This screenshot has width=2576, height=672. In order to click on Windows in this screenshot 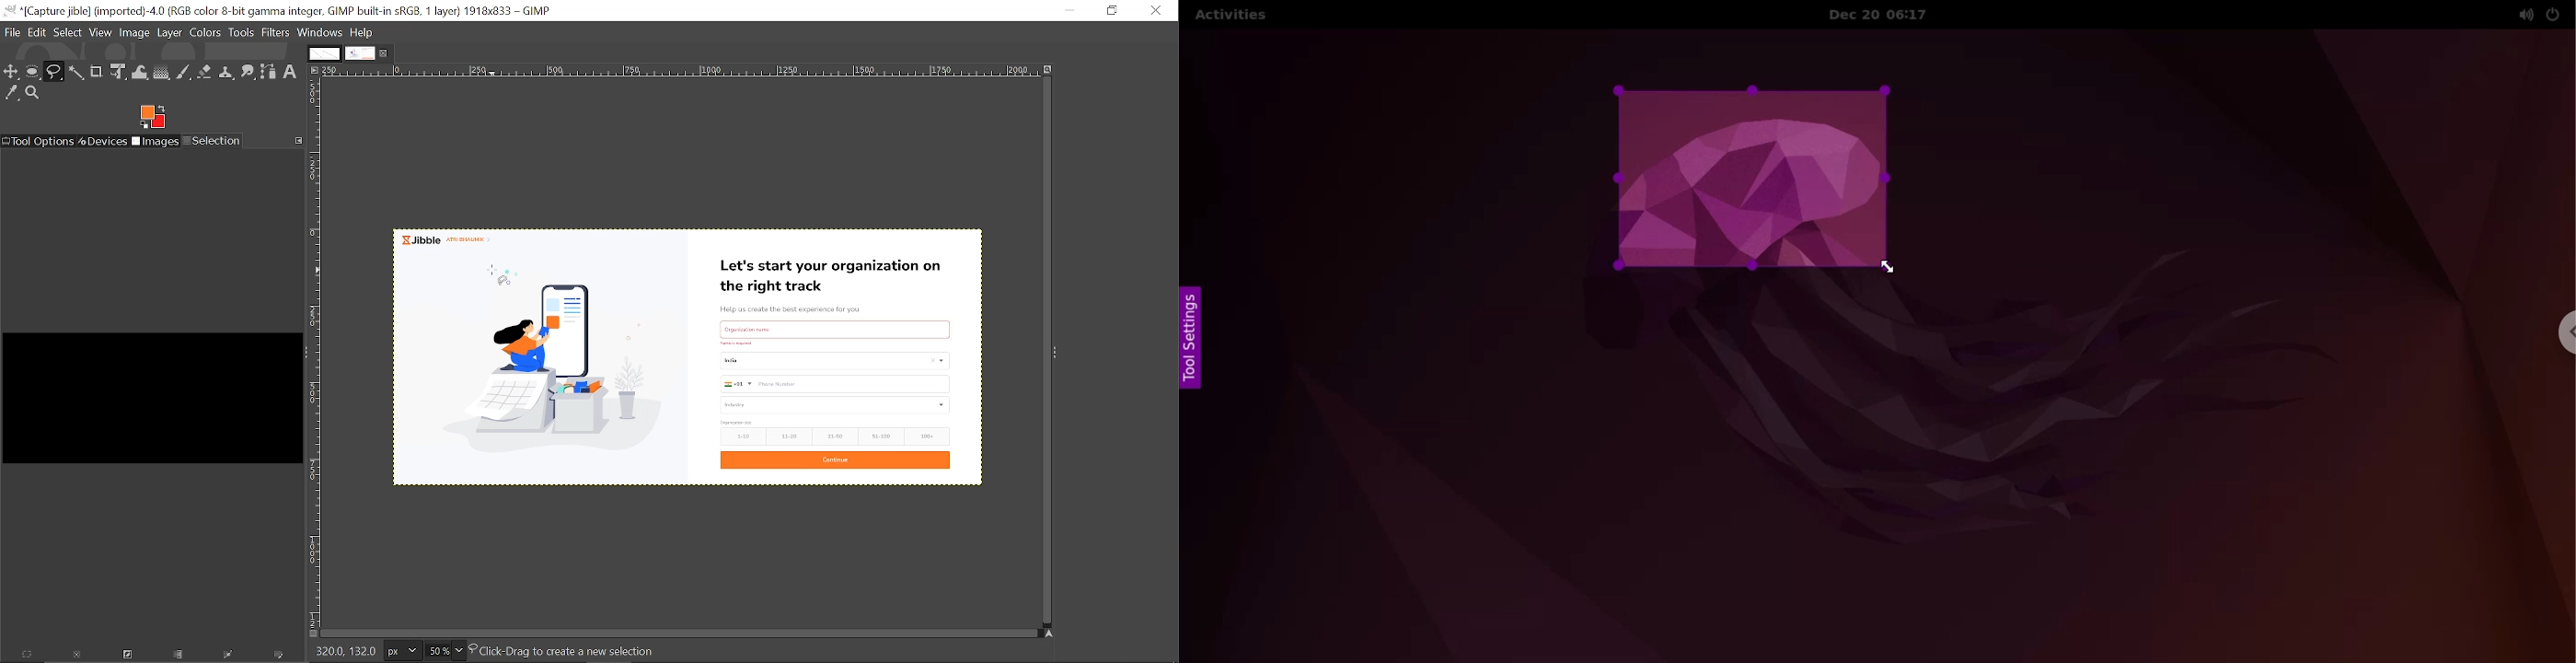, I will do `click(320, 32)`.